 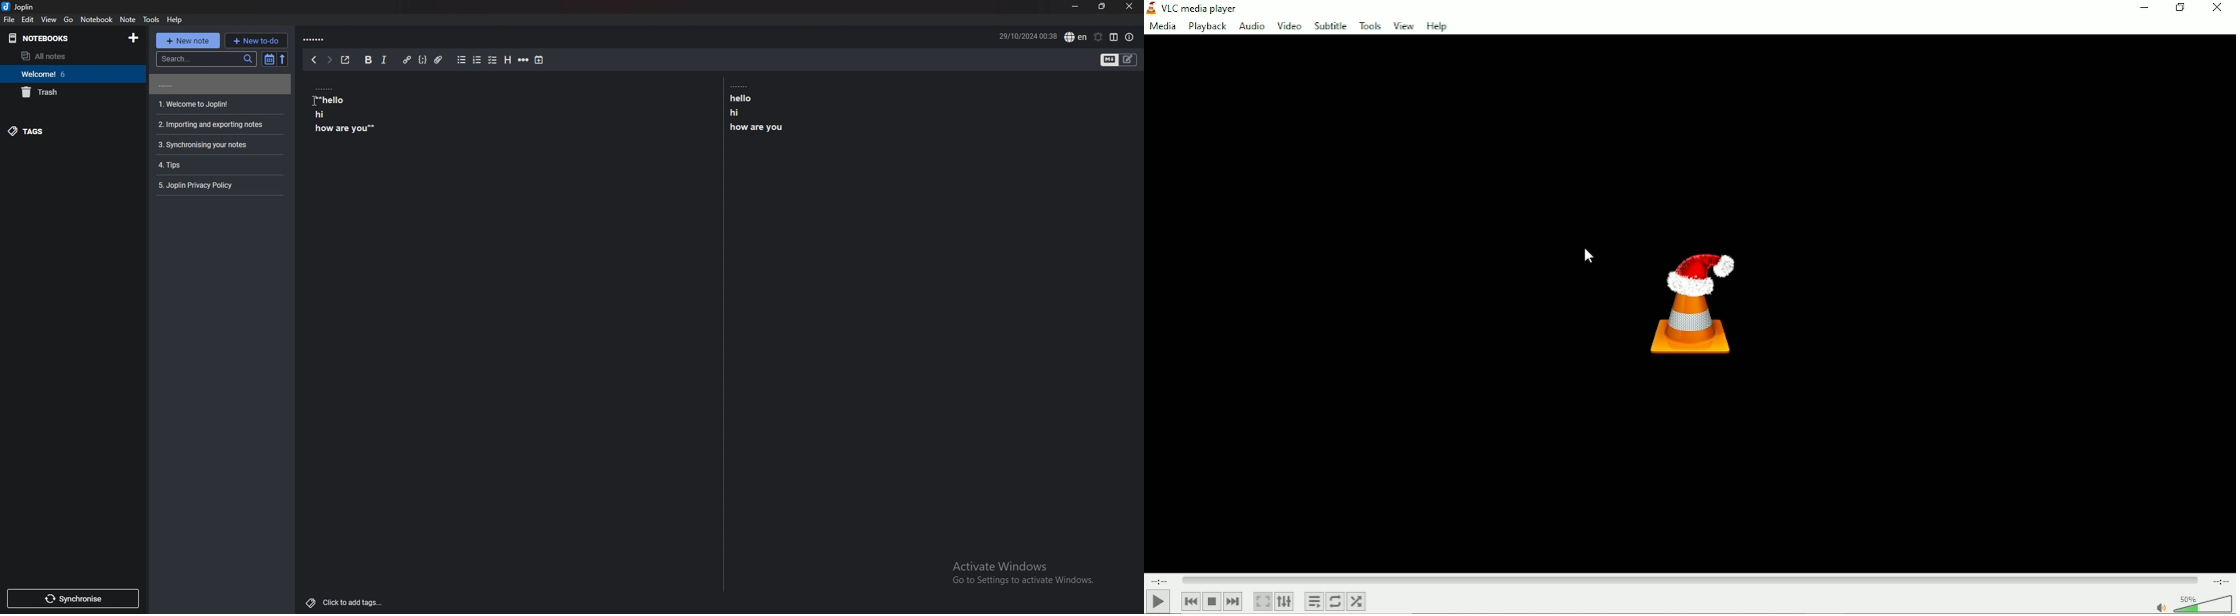 What do you see at coordinates (152, 20) in the screenshot?
I see `tools` at bounding box center [152, 20].